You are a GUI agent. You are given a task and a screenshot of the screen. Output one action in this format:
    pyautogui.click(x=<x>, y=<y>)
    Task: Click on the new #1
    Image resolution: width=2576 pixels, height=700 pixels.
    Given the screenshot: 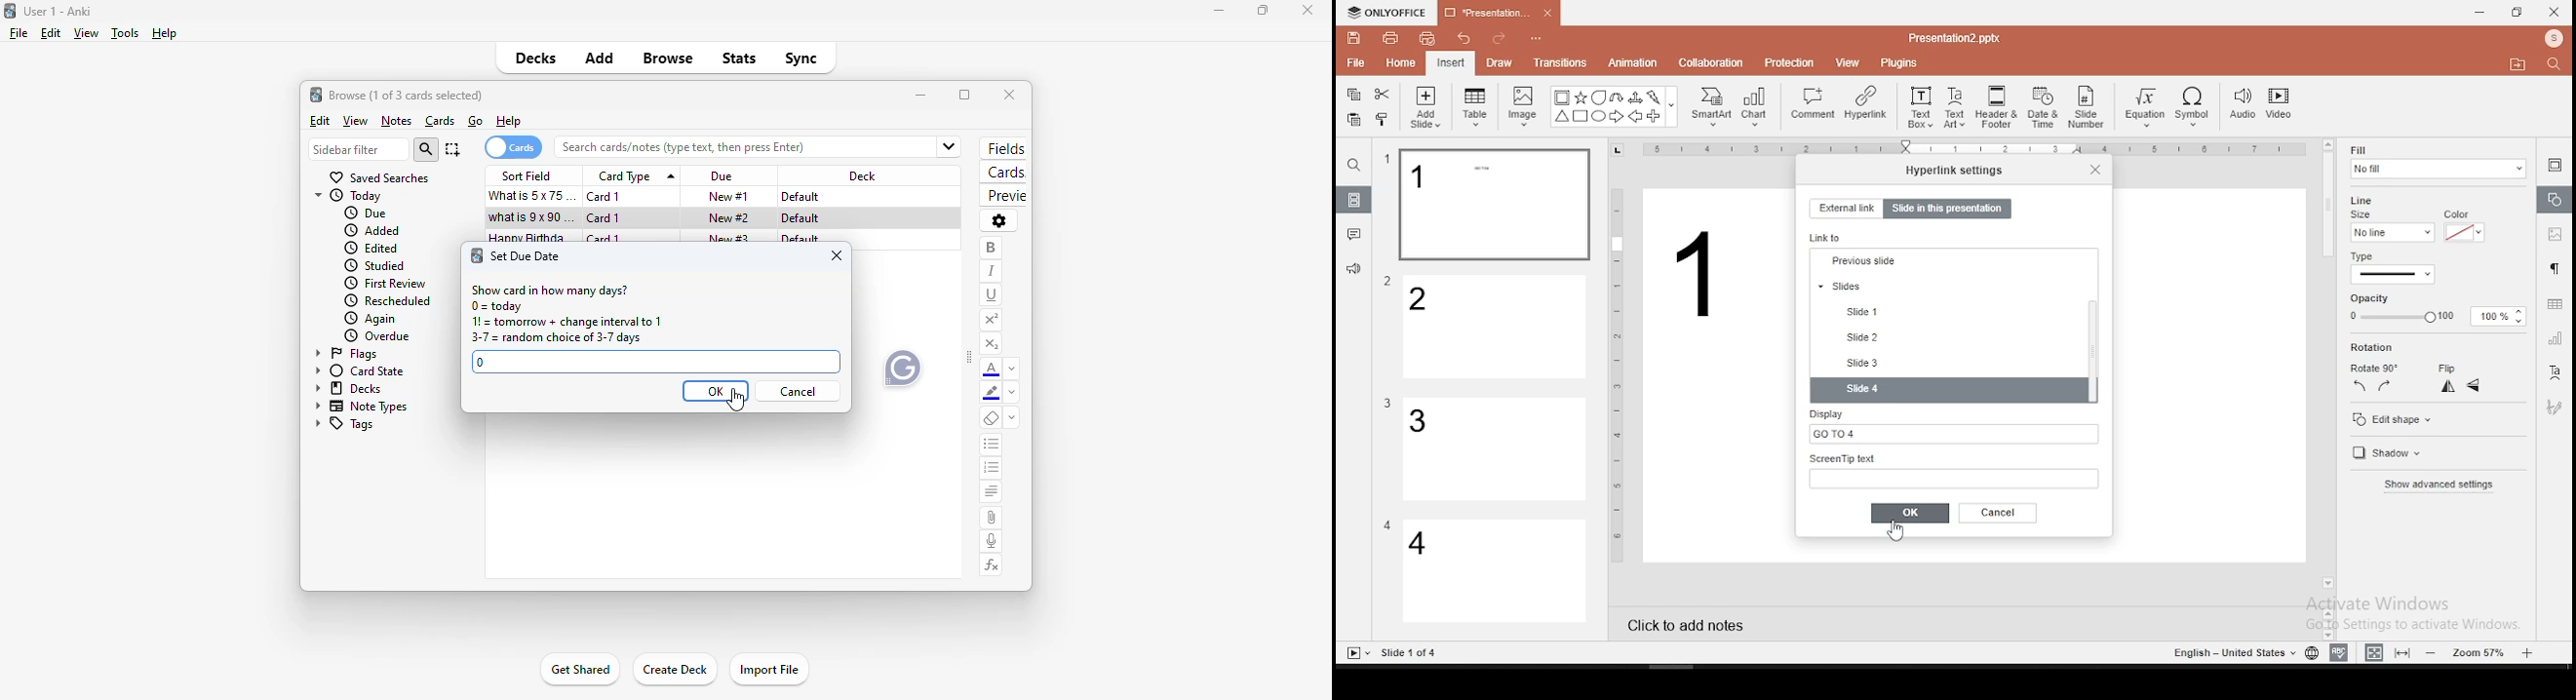 What is the action you would take?
    pyautogui.click(x=729, y=197)
    